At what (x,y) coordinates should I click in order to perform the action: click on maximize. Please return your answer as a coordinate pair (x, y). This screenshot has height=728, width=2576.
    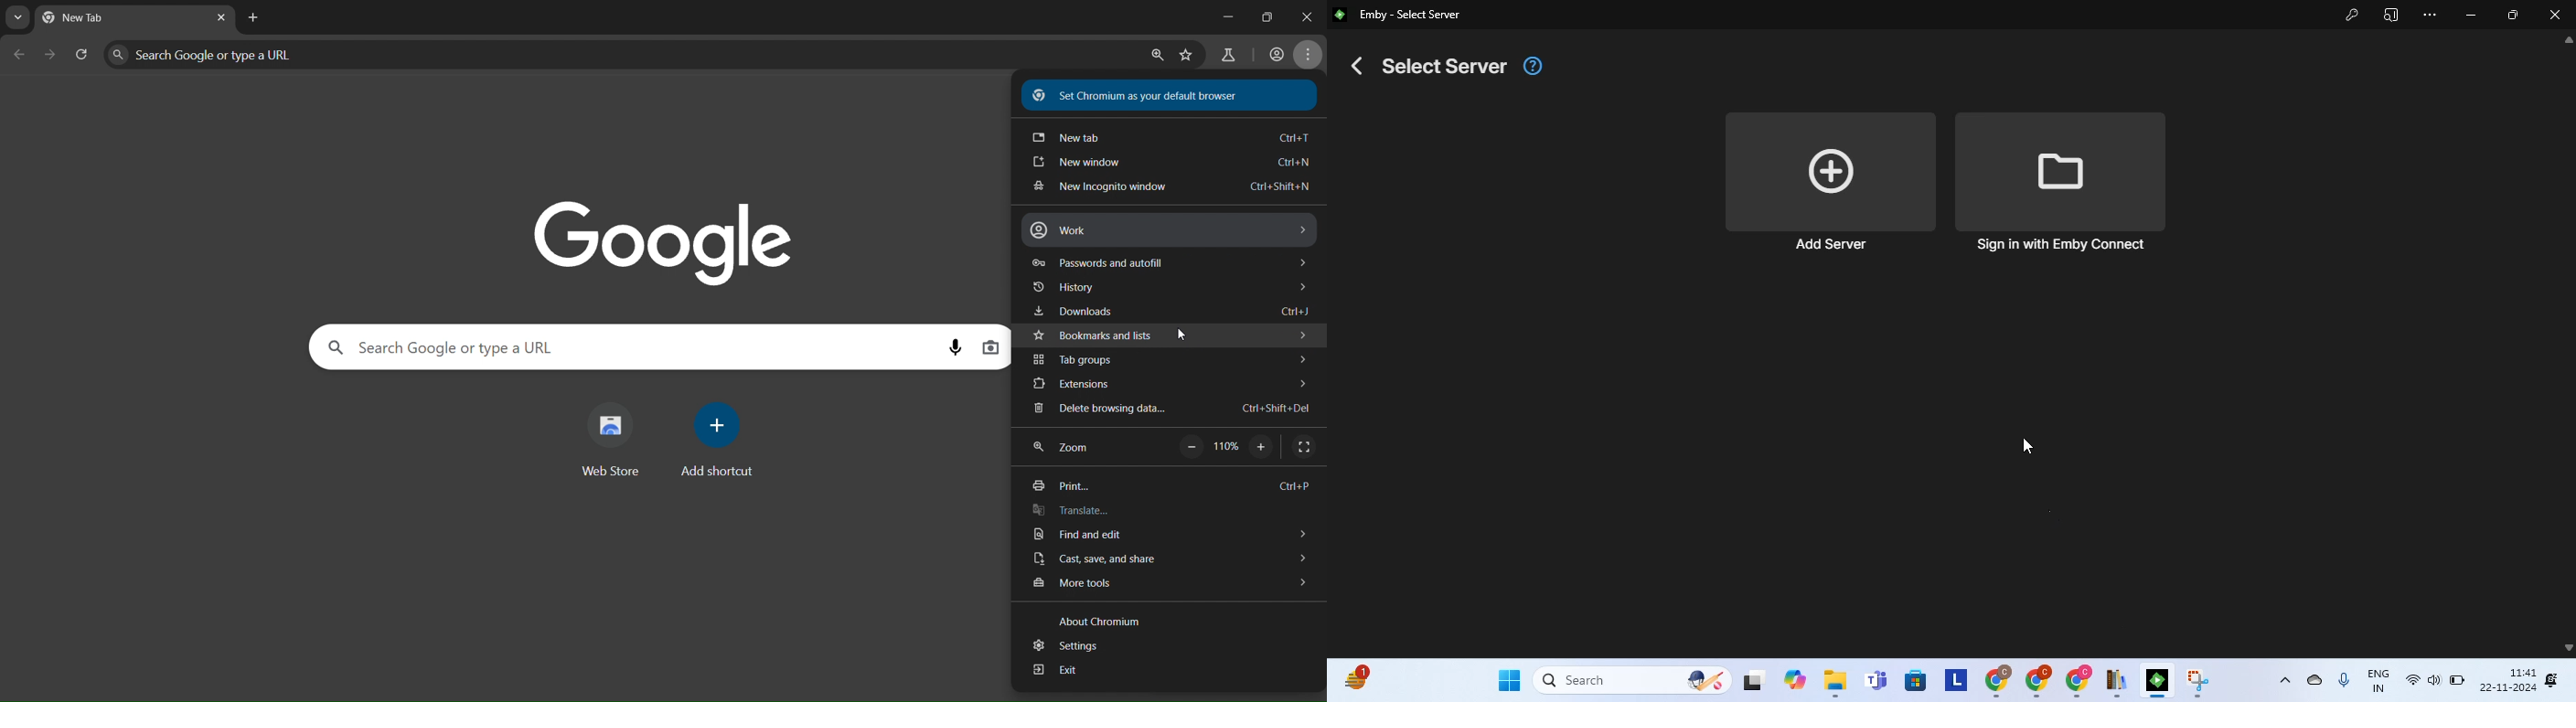
    Looking at the image, I should click on (2513, 16).